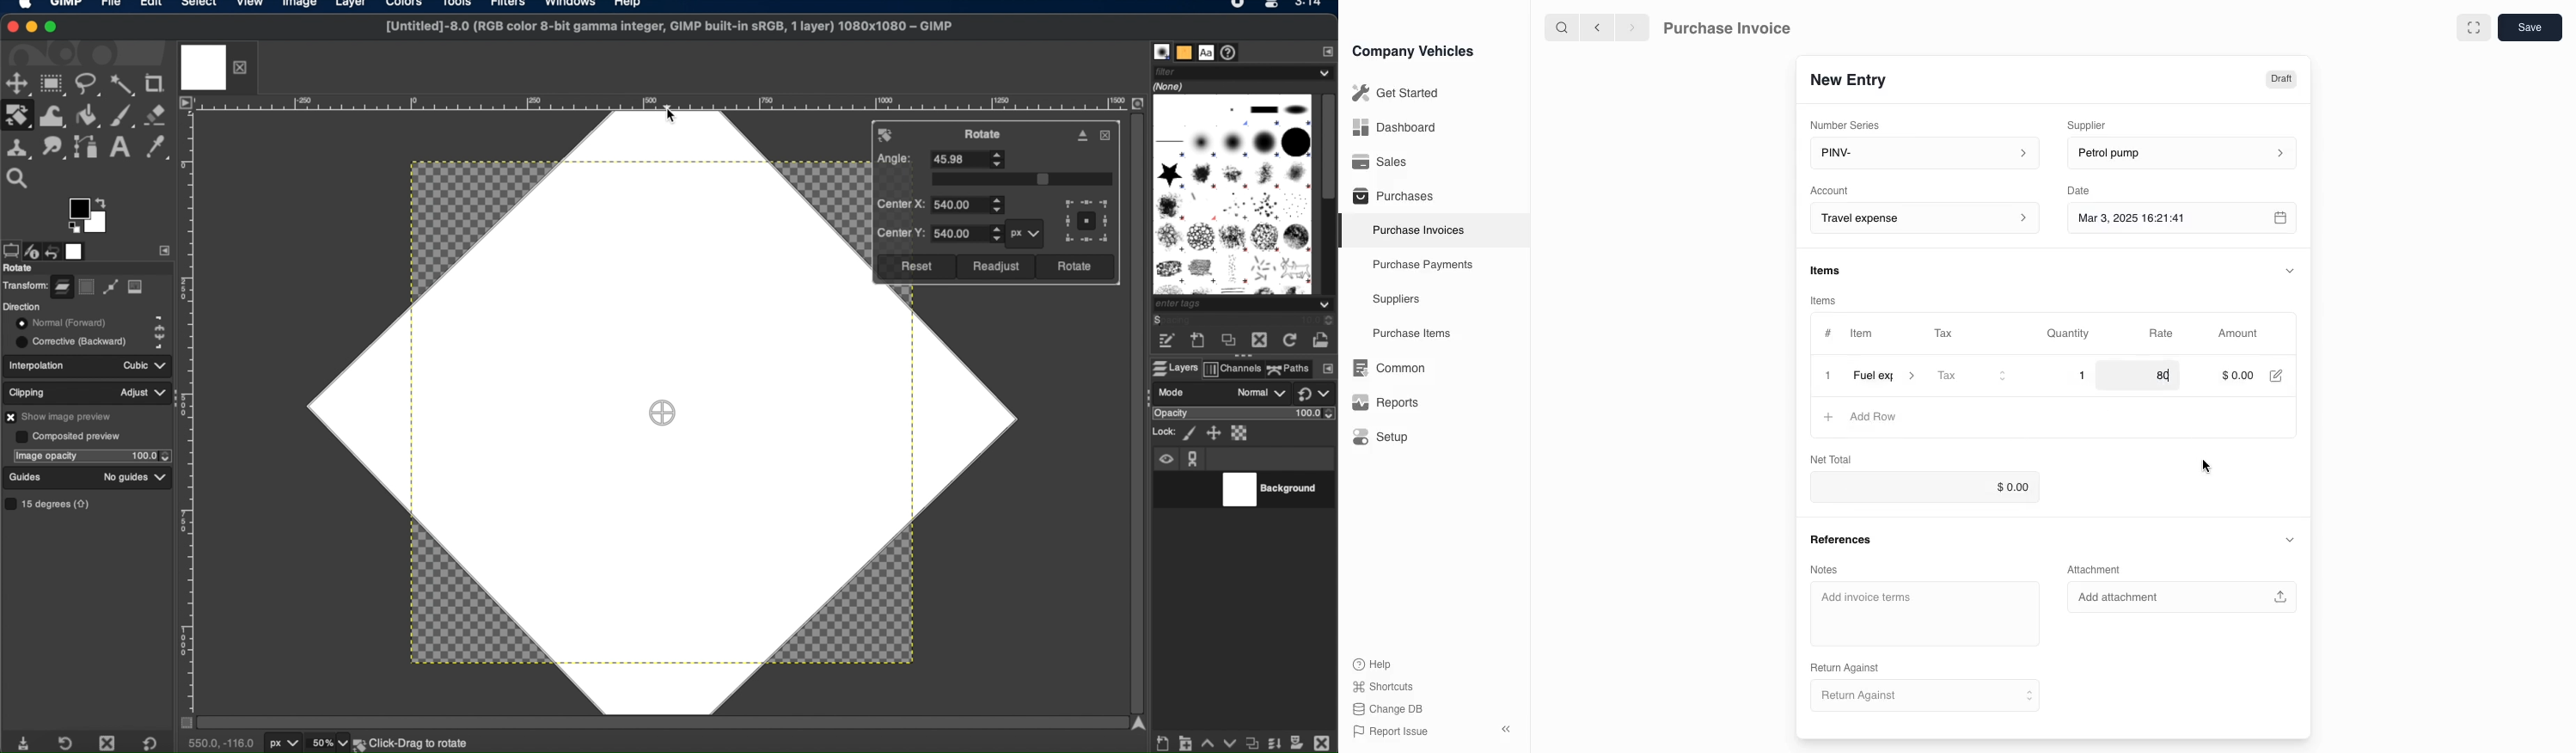 Image resolution: width=2576 pixels, height=756 pixels. What do you see at coordinates (1392, 93) in the screenshot?
I see `Get Started` at bounding box center [1392, 93].